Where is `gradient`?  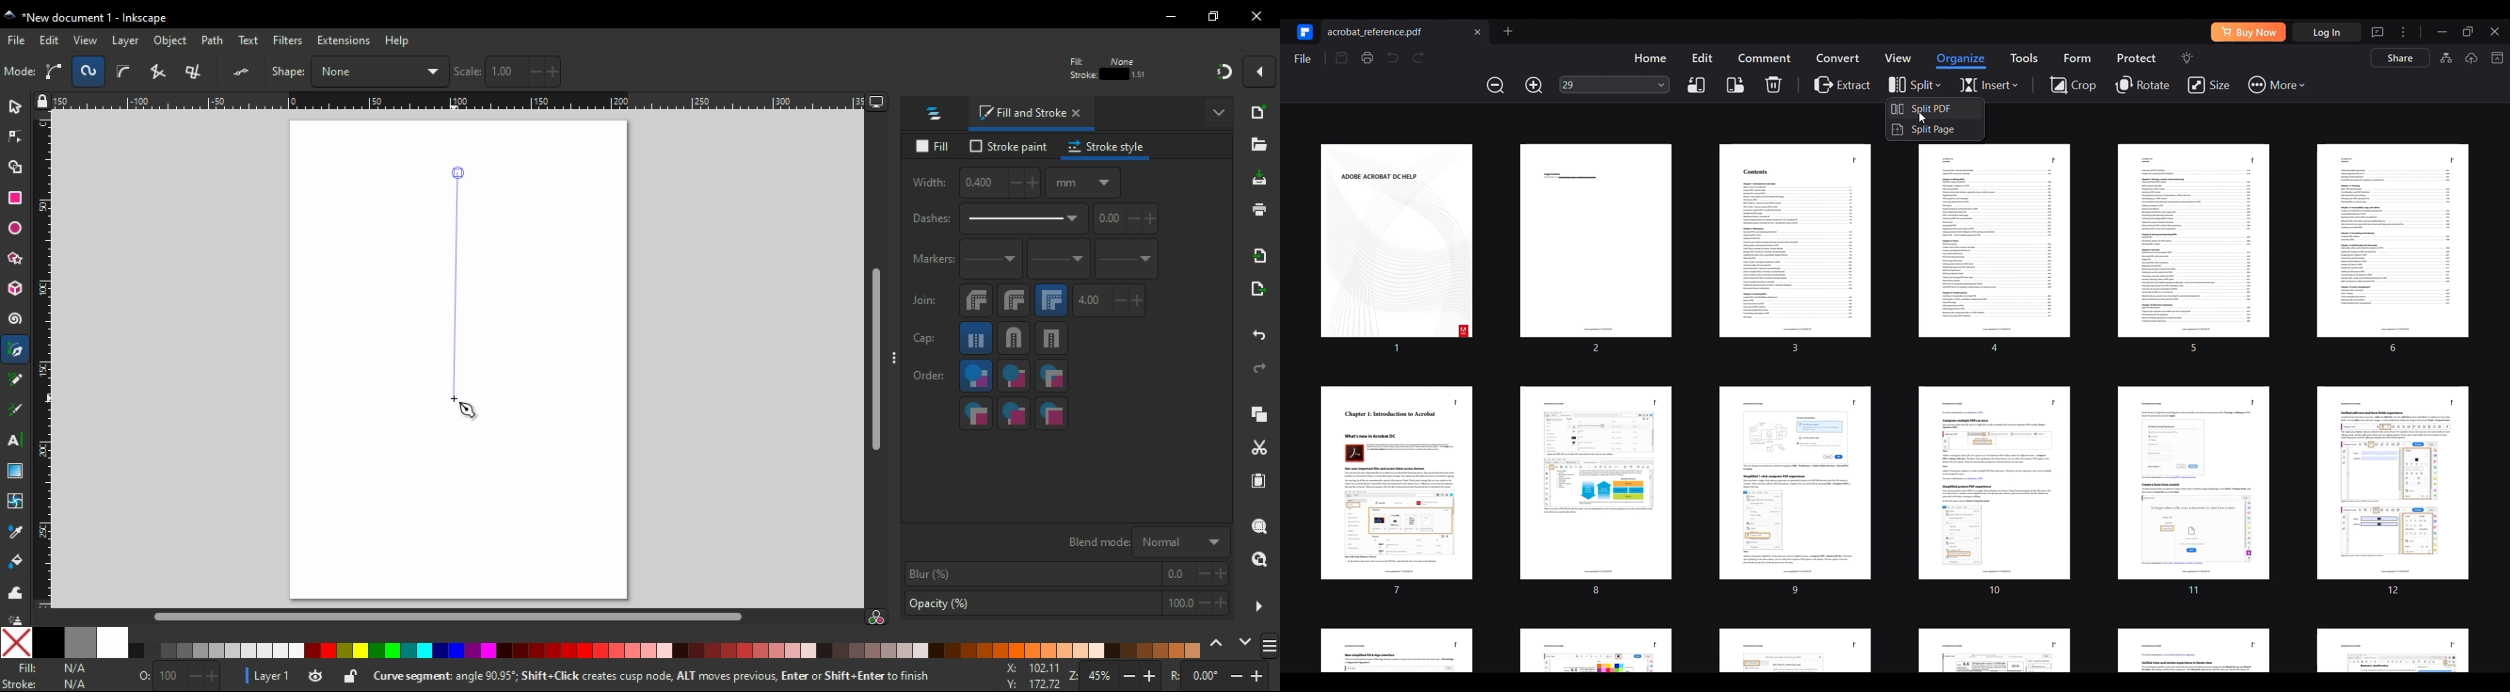
gradient is located at coordinates (15, 471).